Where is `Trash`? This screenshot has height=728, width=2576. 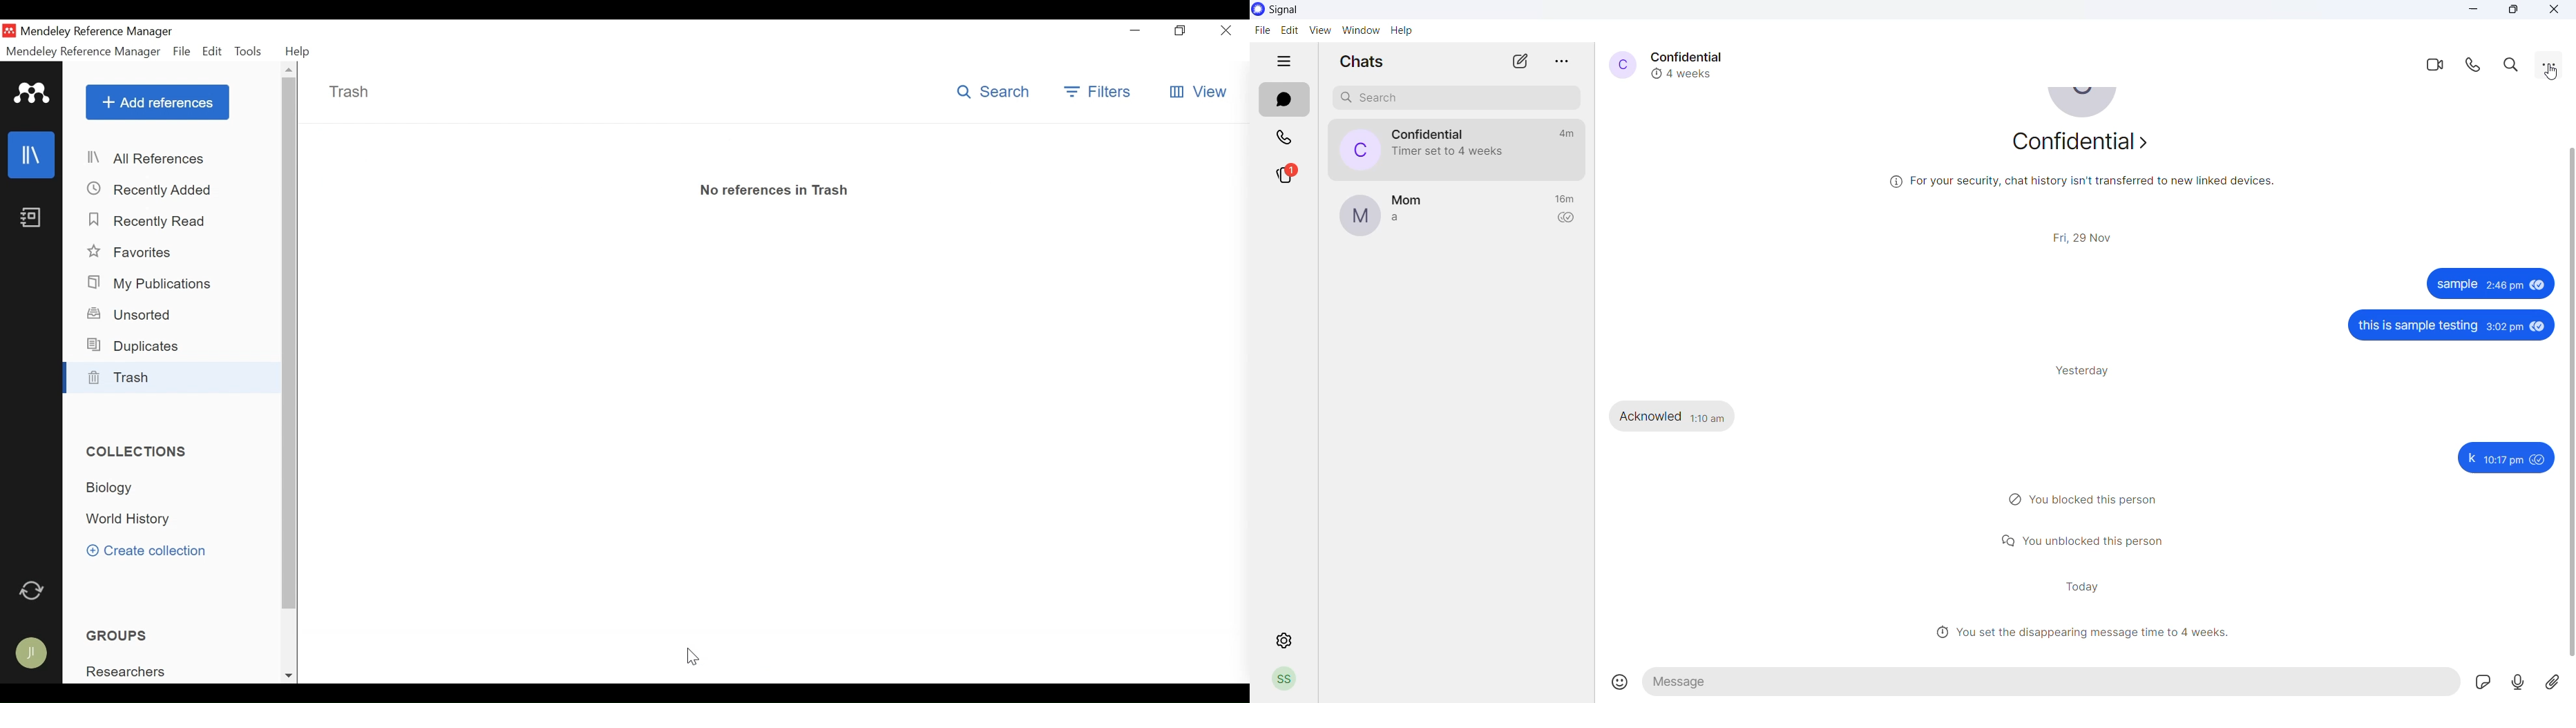 Trash is located at coordinates (349, 92).